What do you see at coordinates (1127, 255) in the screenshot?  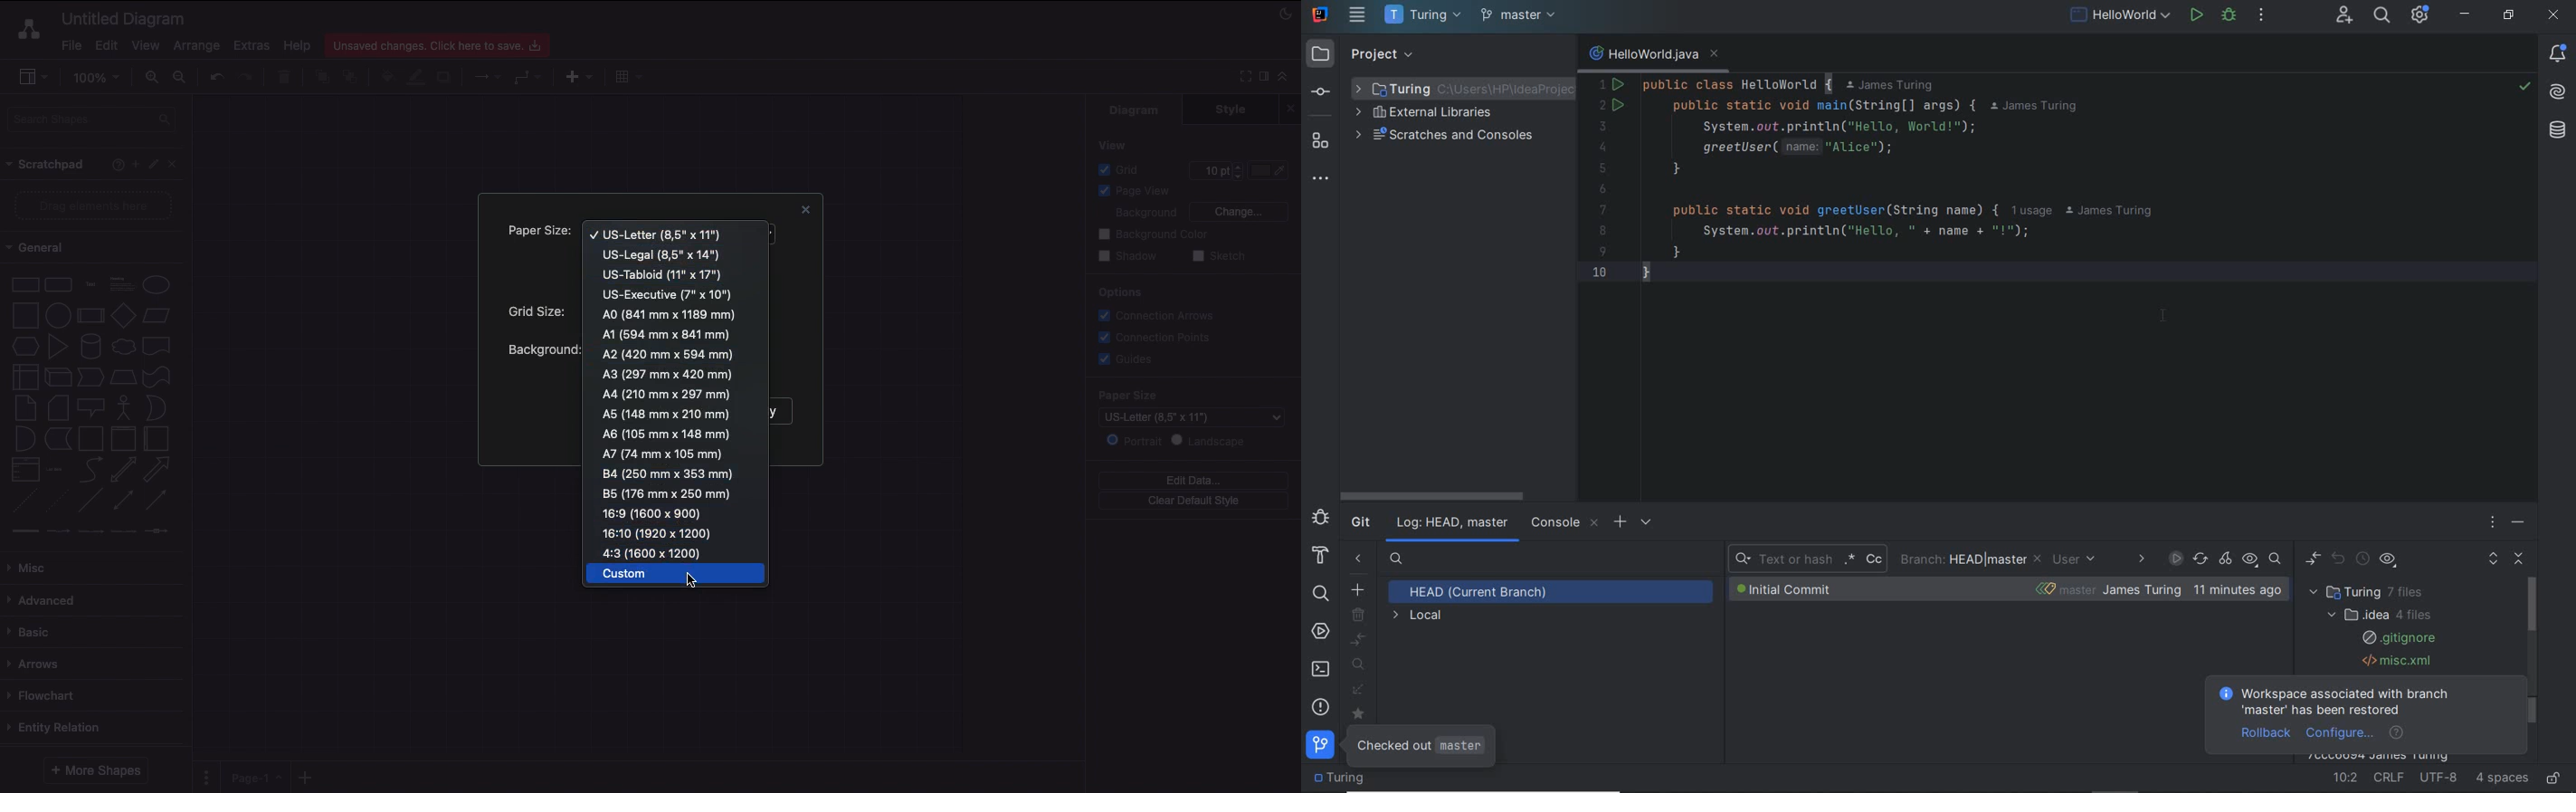 I see `Shadow` at bounding box center [1127, 255].